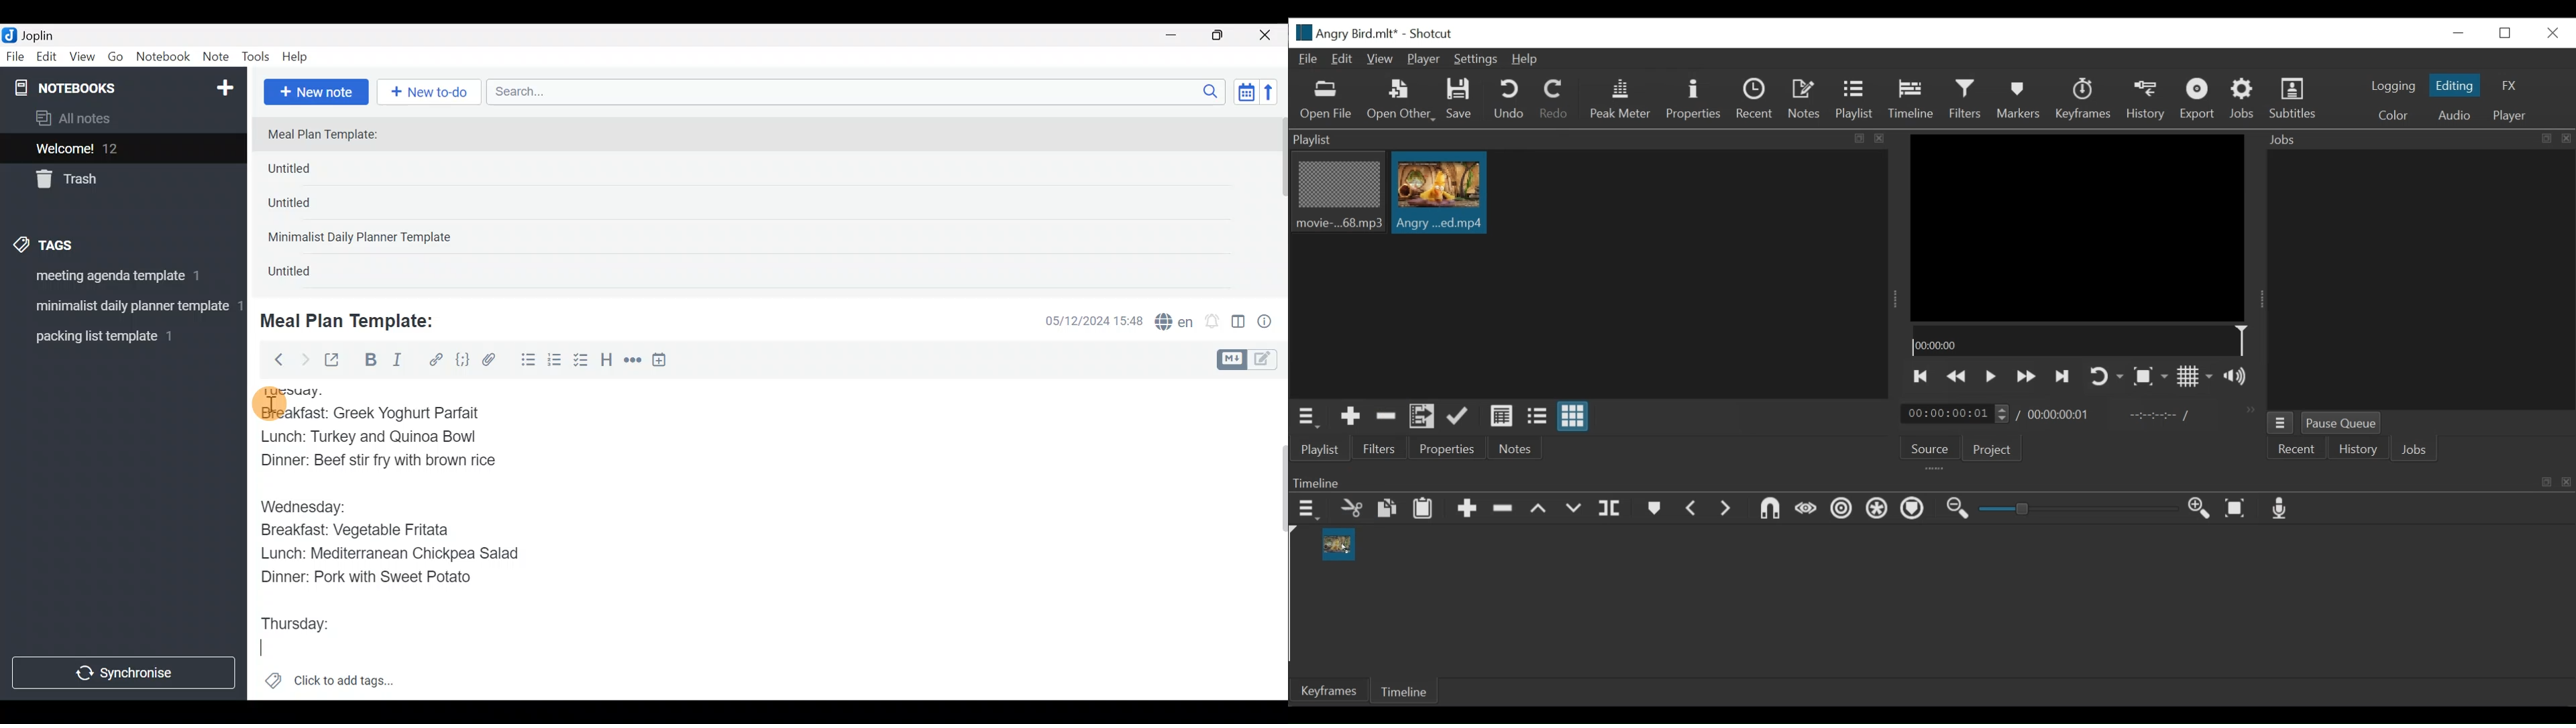  Describe the element at coordinates (396, 363) in the screenshot. I see `Italic` at that location.